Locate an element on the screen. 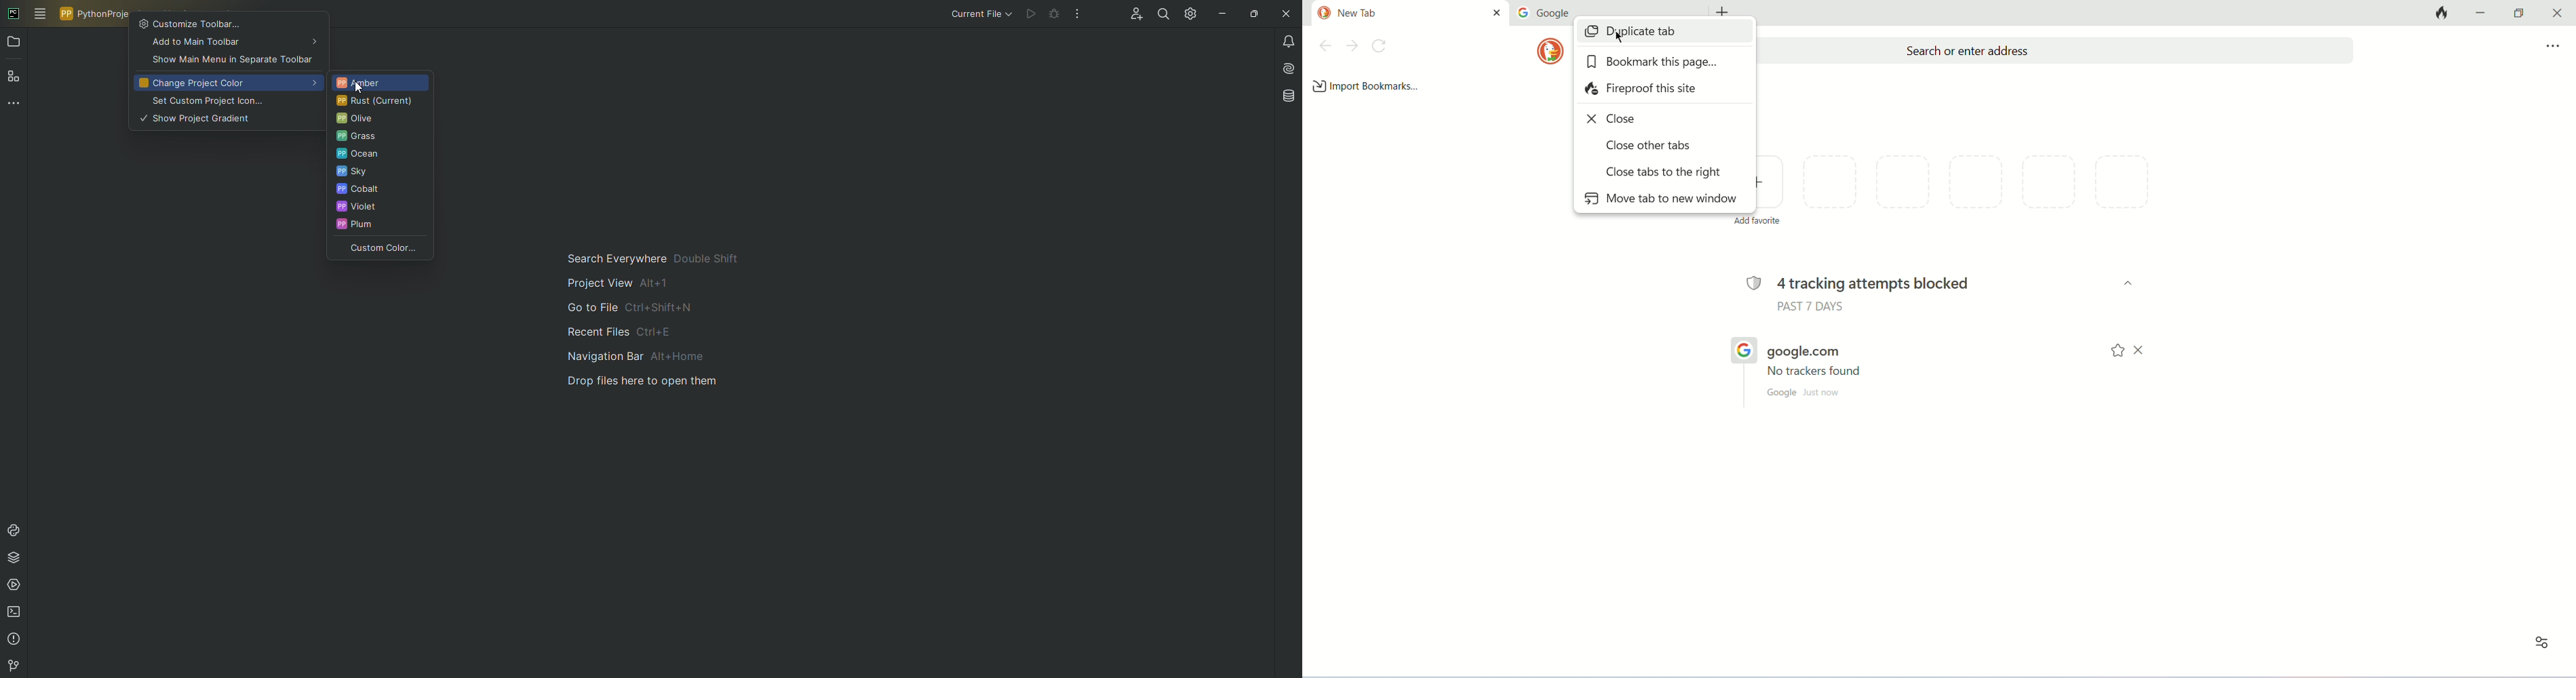 The height and width of the screenshot is (700, 2576). PyCharm is located at coordinates (14, 12).